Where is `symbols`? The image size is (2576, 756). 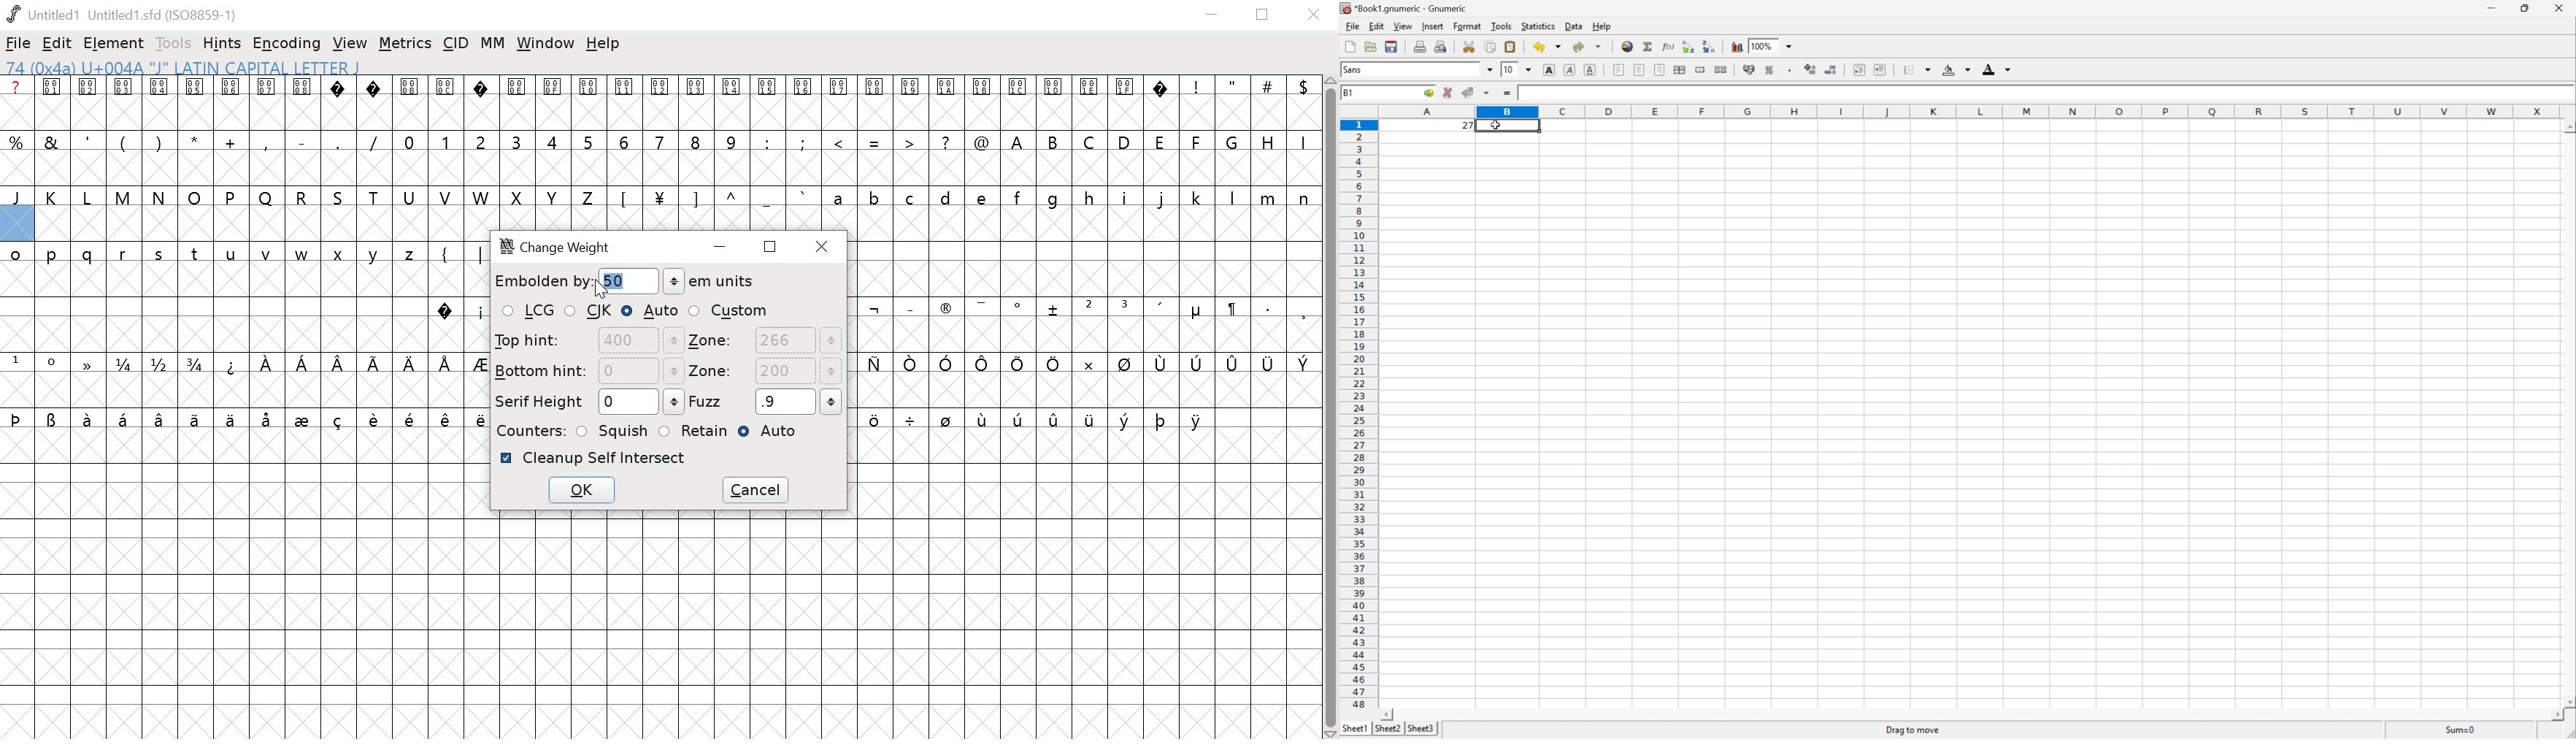
symbols is located at coordinates (712, 197).